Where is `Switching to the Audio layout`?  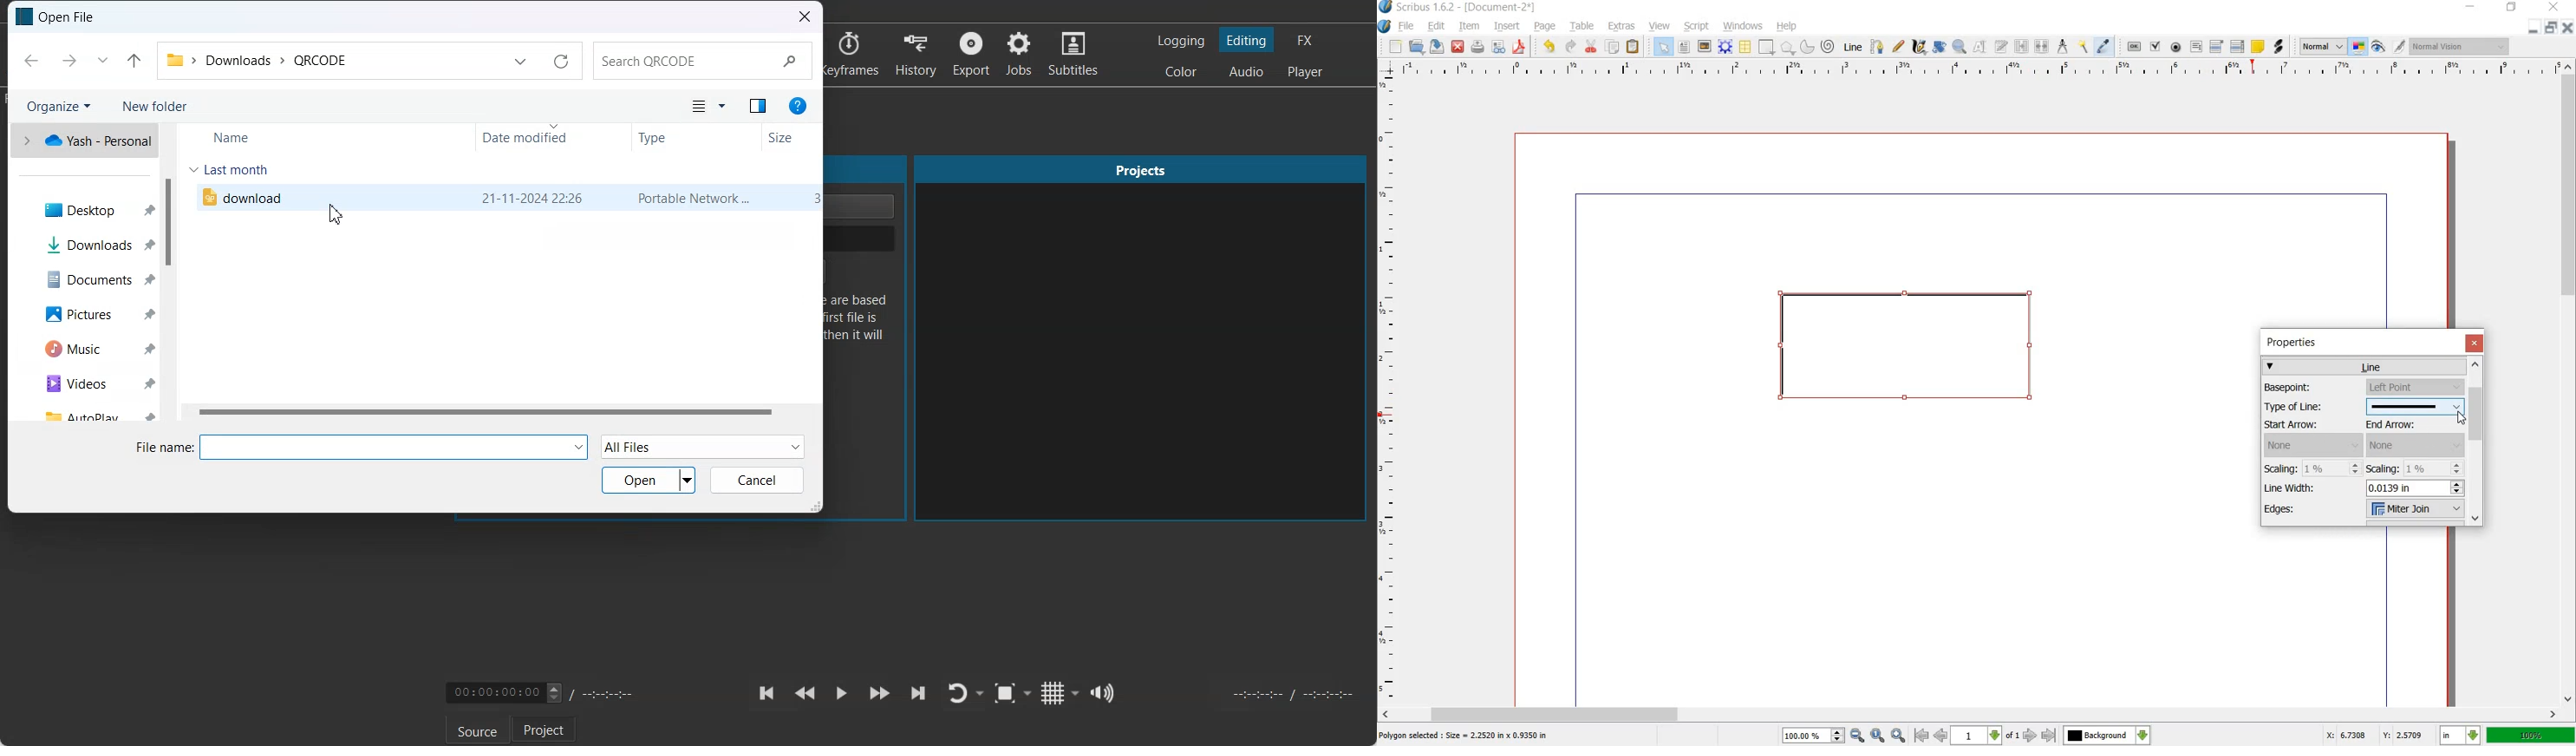
Switching to the Audio layout is located at coordinates (1248, 72).